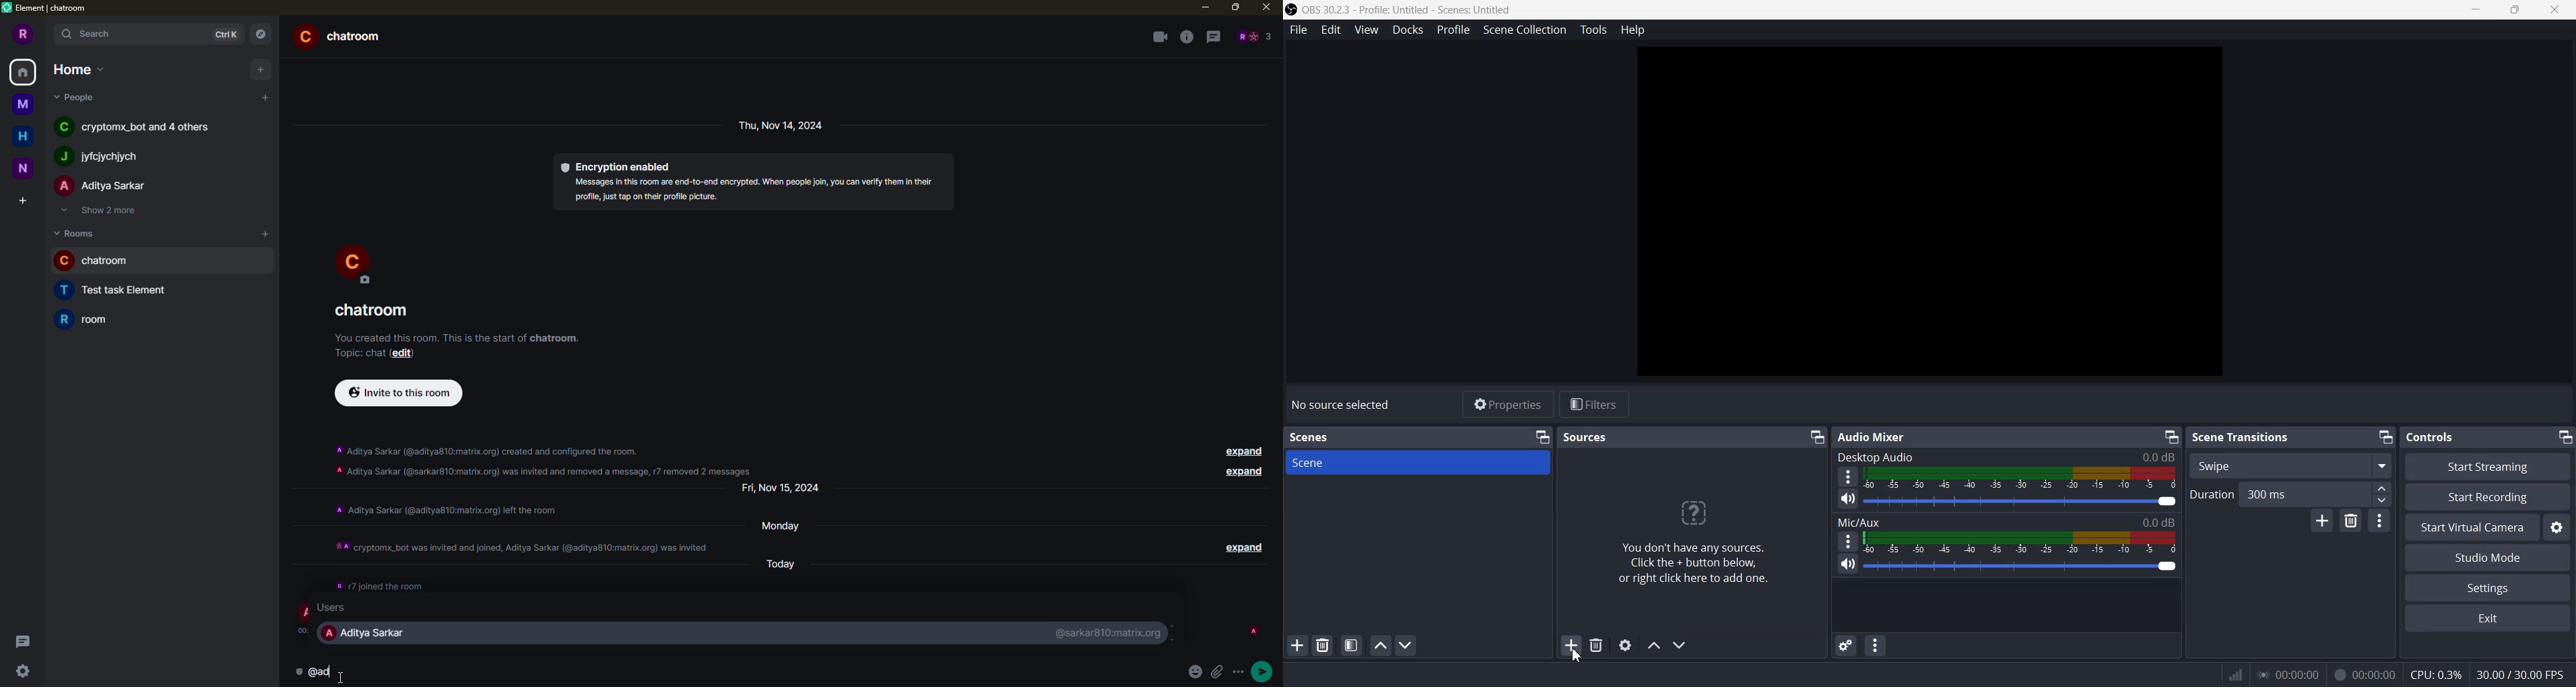 This screenshot has height=700, width=2576. Describe the element at coordinates (1571, 645) in the screenshot. I see `Add Sources` at that location.